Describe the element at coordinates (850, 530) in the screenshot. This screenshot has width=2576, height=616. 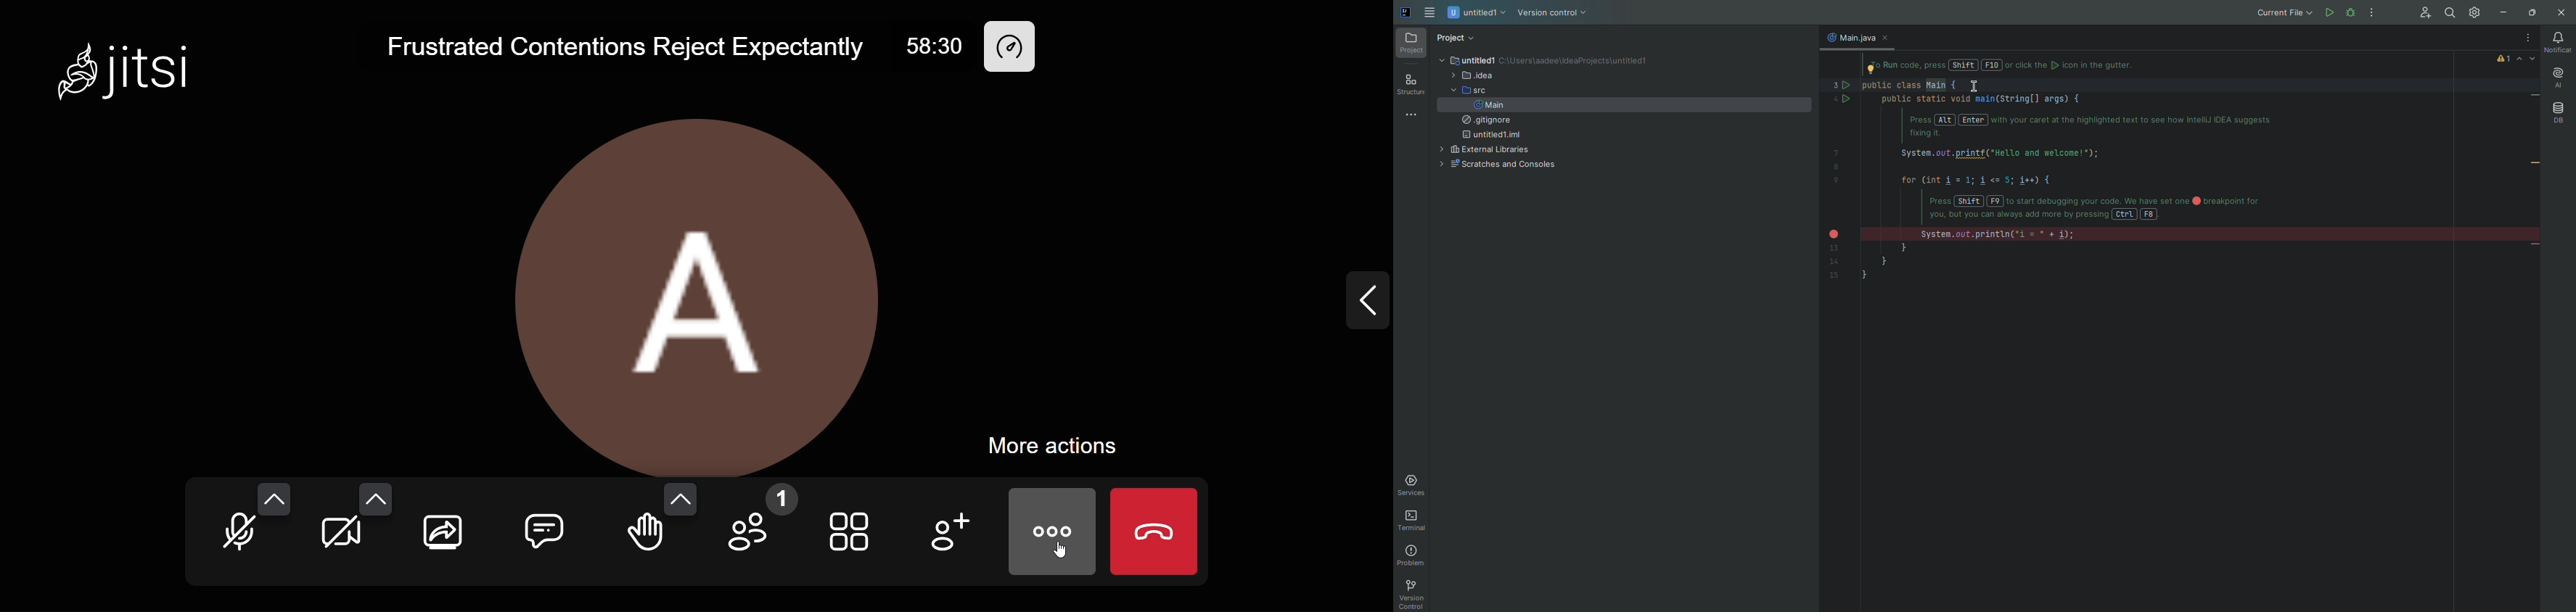
I see `toggle view` at that location.